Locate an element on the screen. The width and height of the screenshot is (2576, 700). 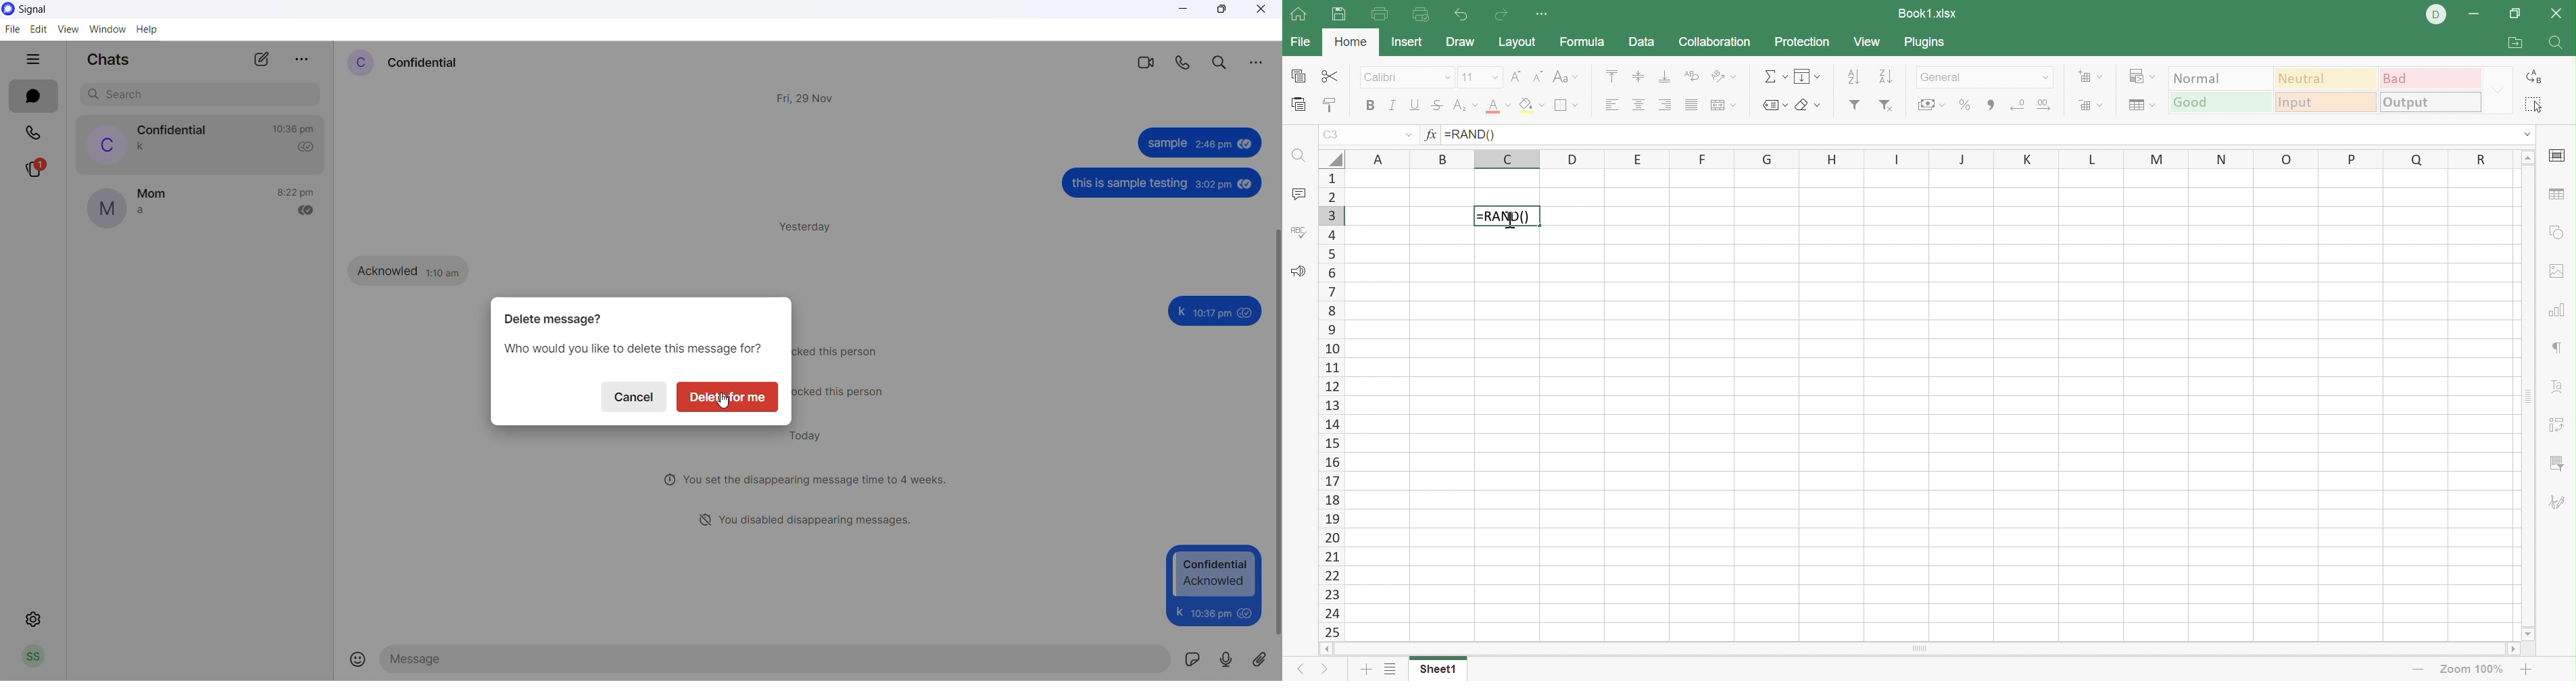
DELL is located at coordinates (2435, 15).